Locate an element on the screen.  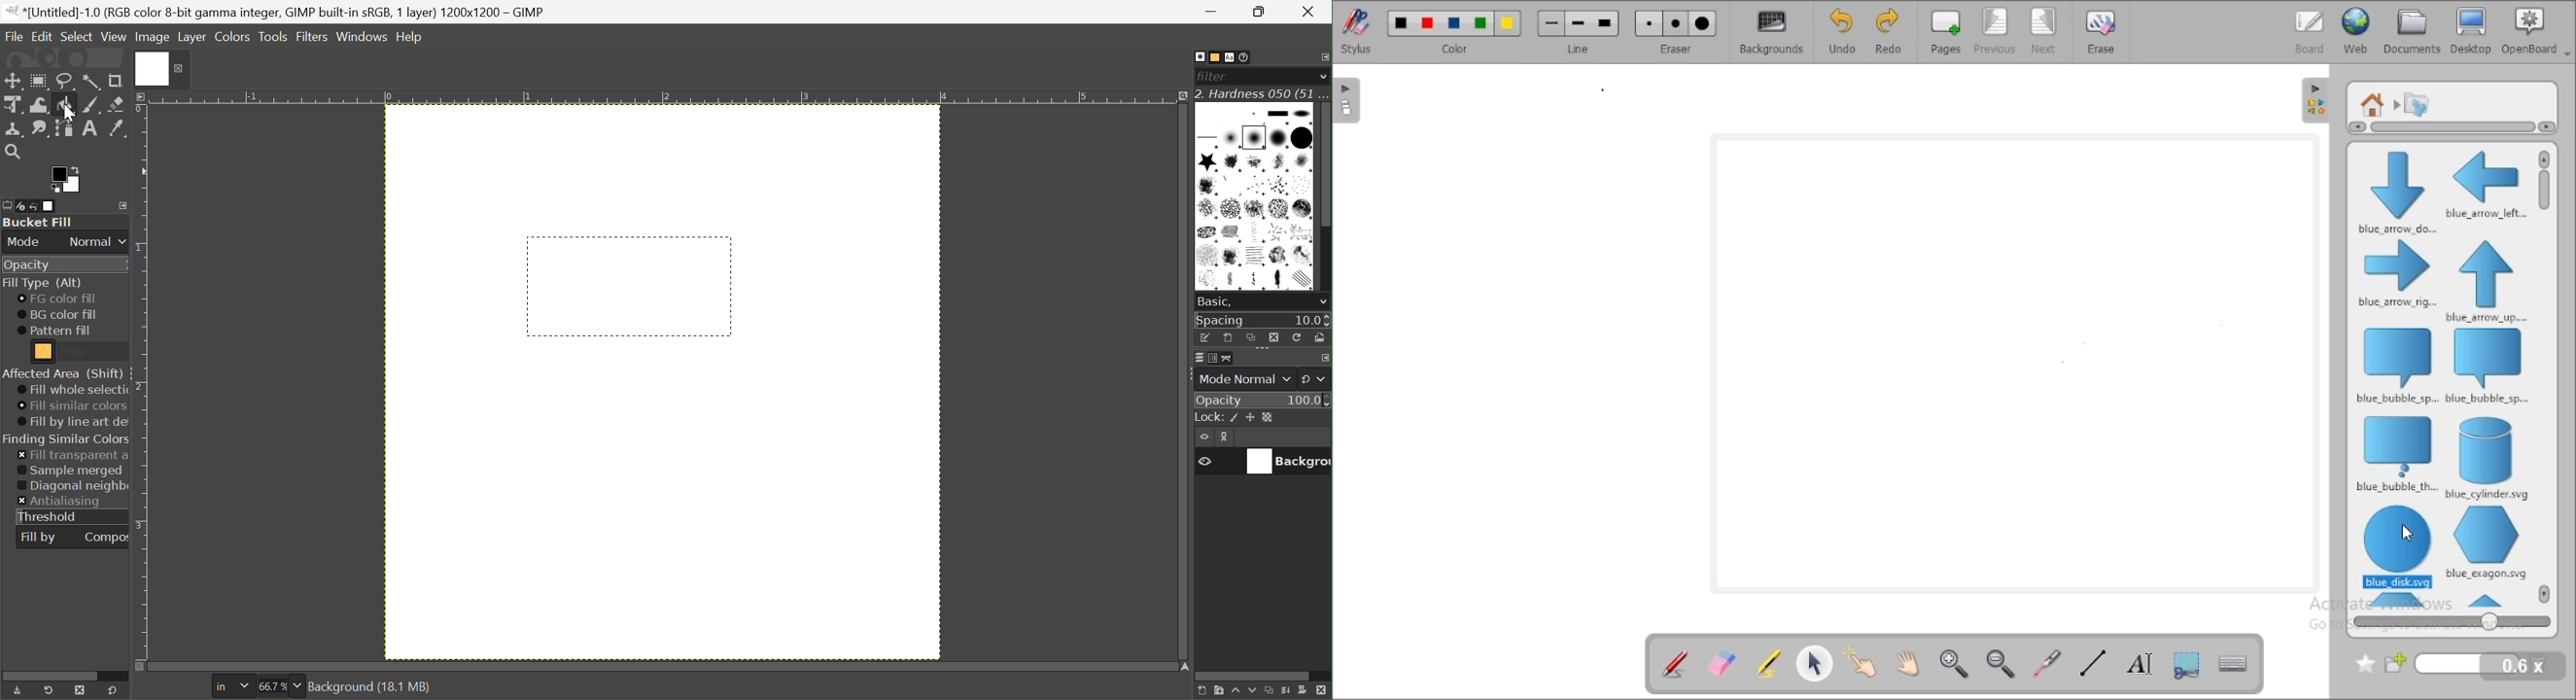
inches is located at coordinates (232, 687).